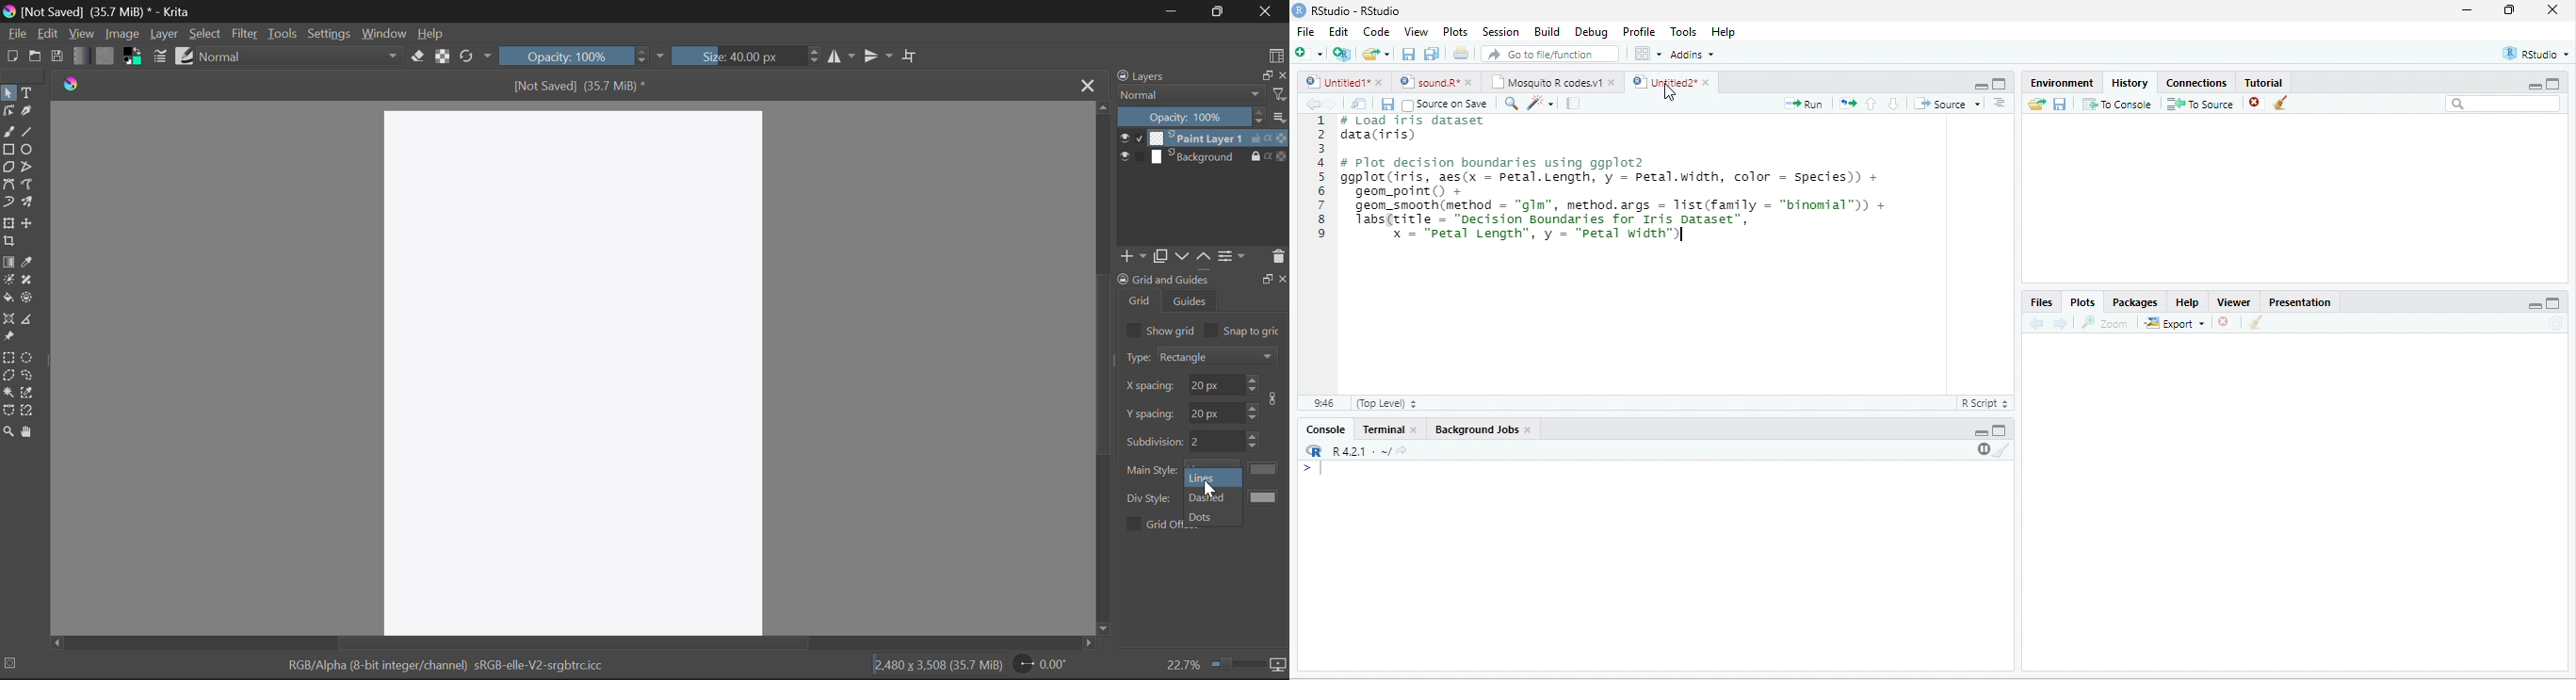 This screenshot has height=700, width=2576. I want to click on Line numbering, so click(1324, 254).